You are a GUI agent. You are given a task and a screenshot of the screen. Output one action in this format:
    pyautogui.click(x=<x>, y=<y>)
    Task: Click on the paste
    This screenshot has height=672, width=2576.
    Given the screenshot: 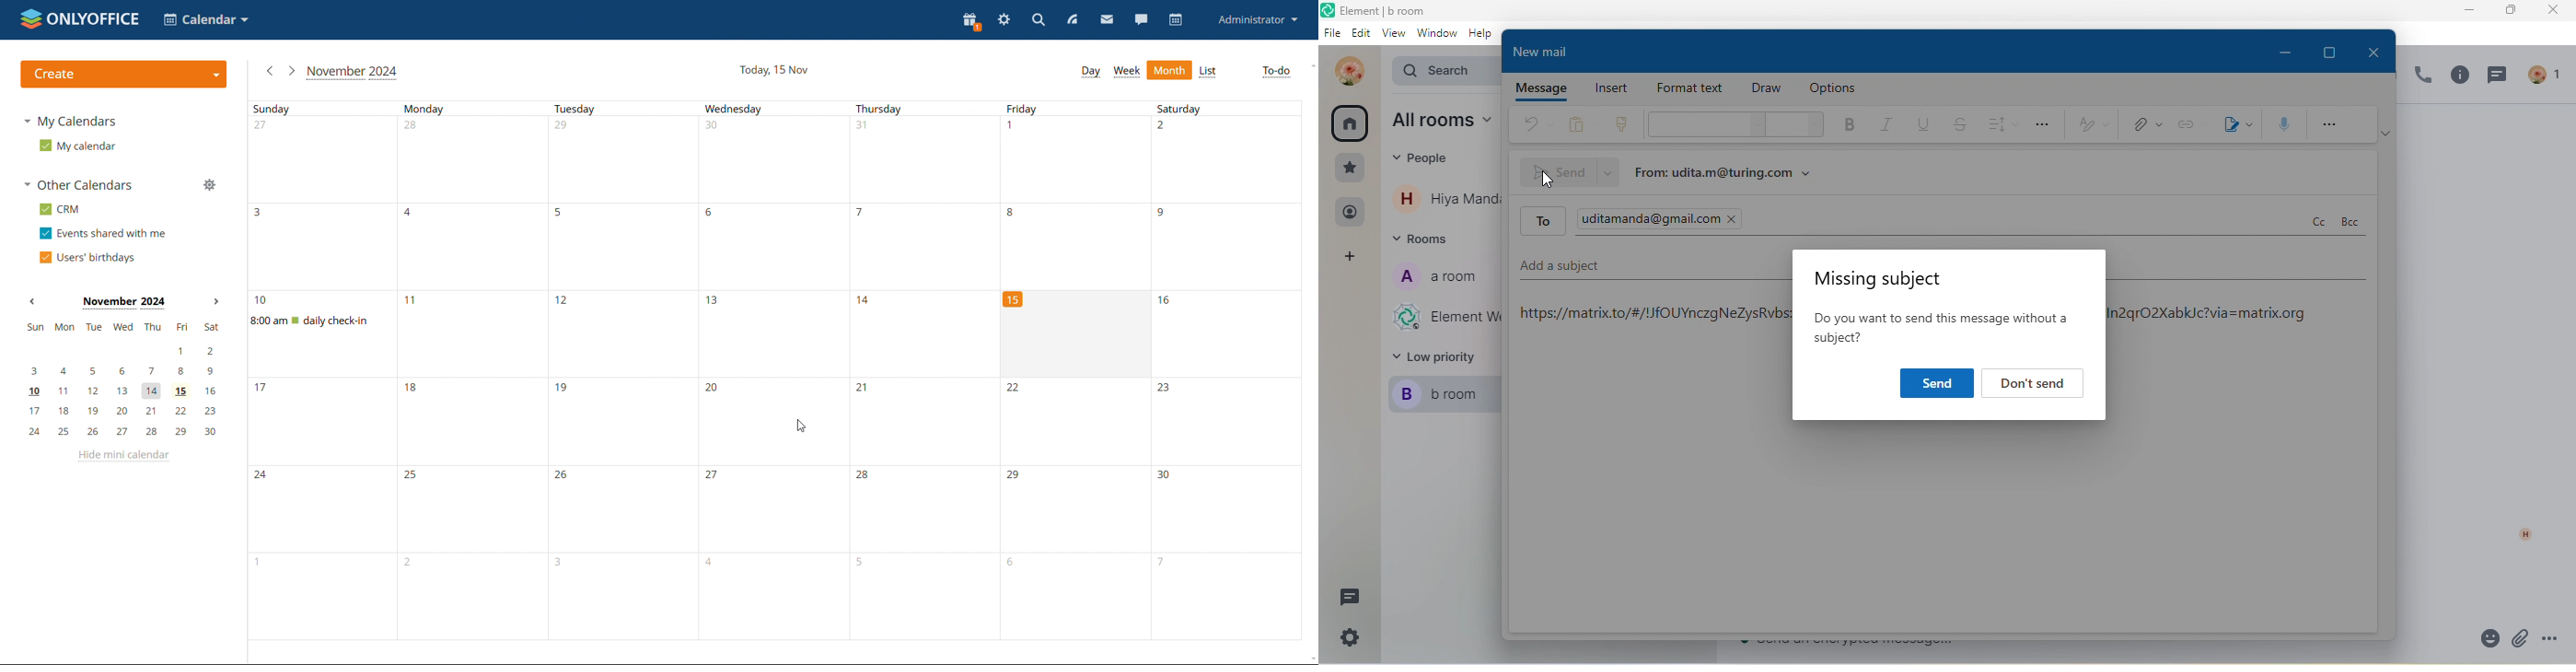 What is the action you would take?
    pyautogui.click(x=1578, y=127)
    